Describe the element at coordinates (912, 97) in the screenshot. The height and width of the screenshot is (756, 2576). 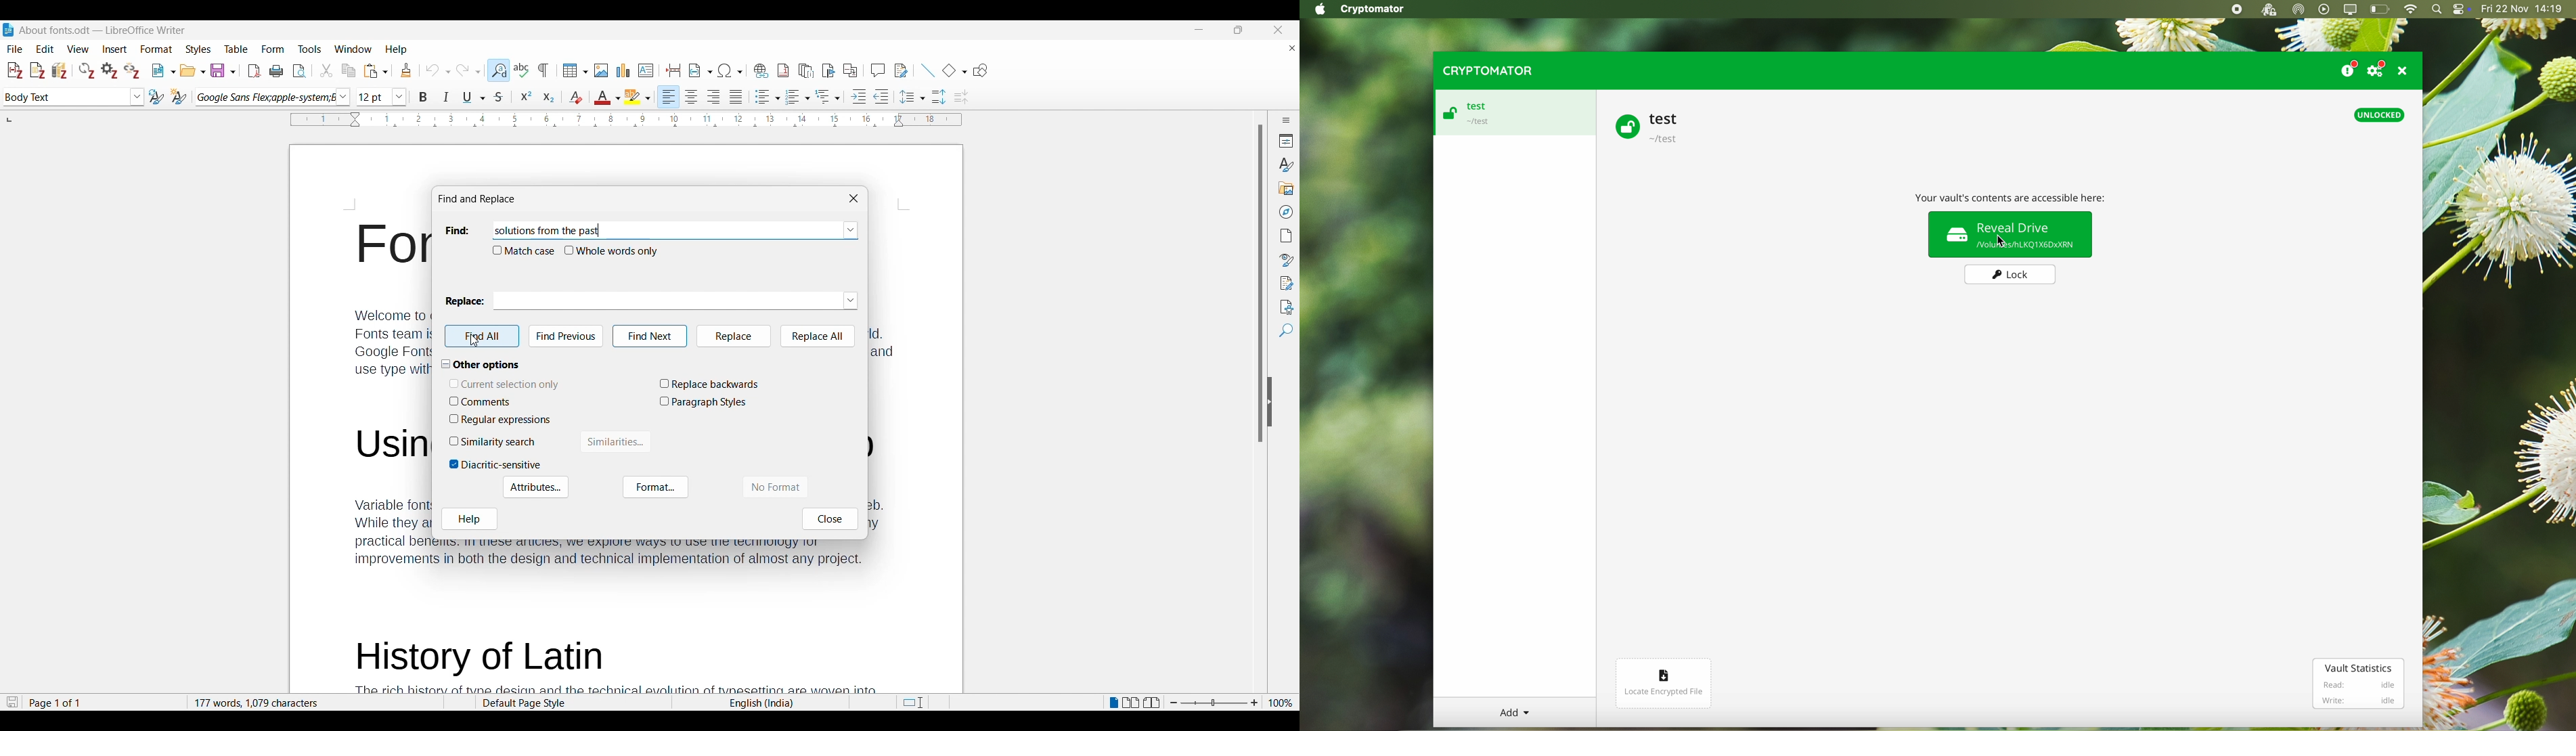
I see `Set line spacing` at that location.